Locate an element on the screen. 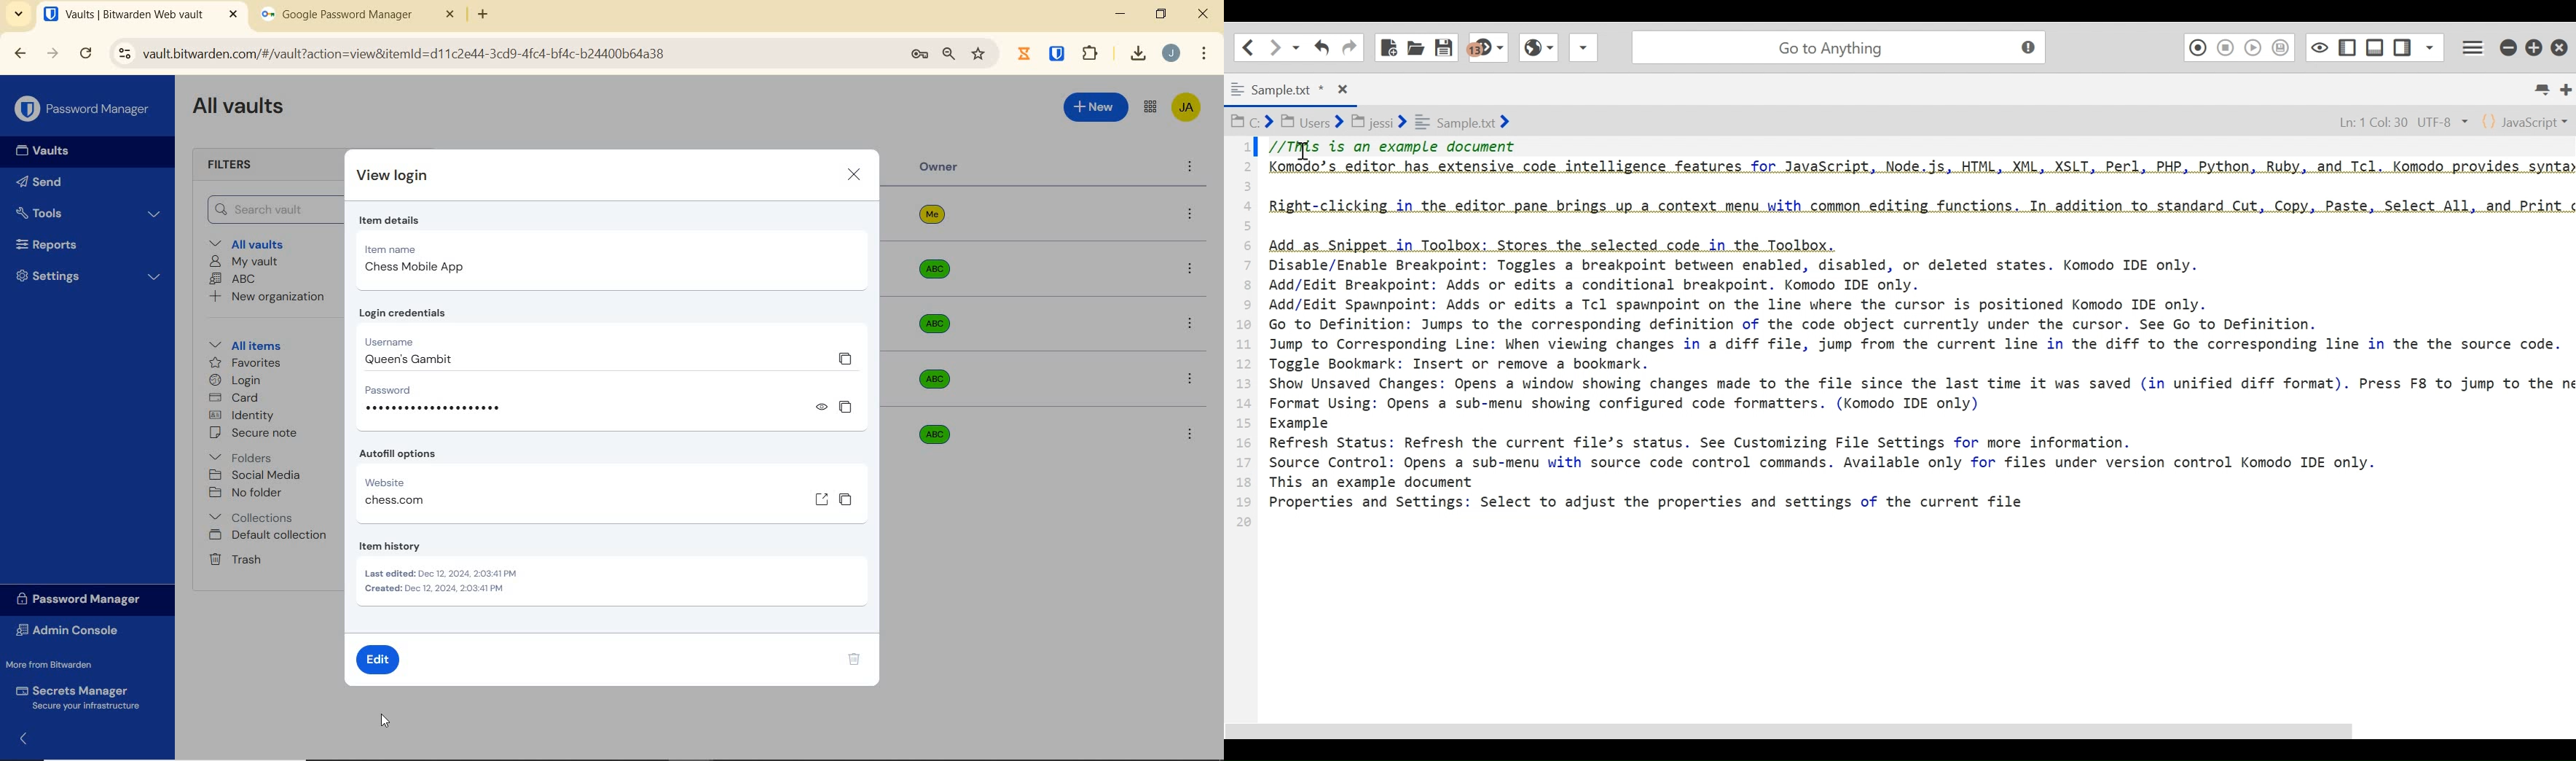 The height and width of the screenshot is (784, 2576). more options is located at coordinates (1193, 436).